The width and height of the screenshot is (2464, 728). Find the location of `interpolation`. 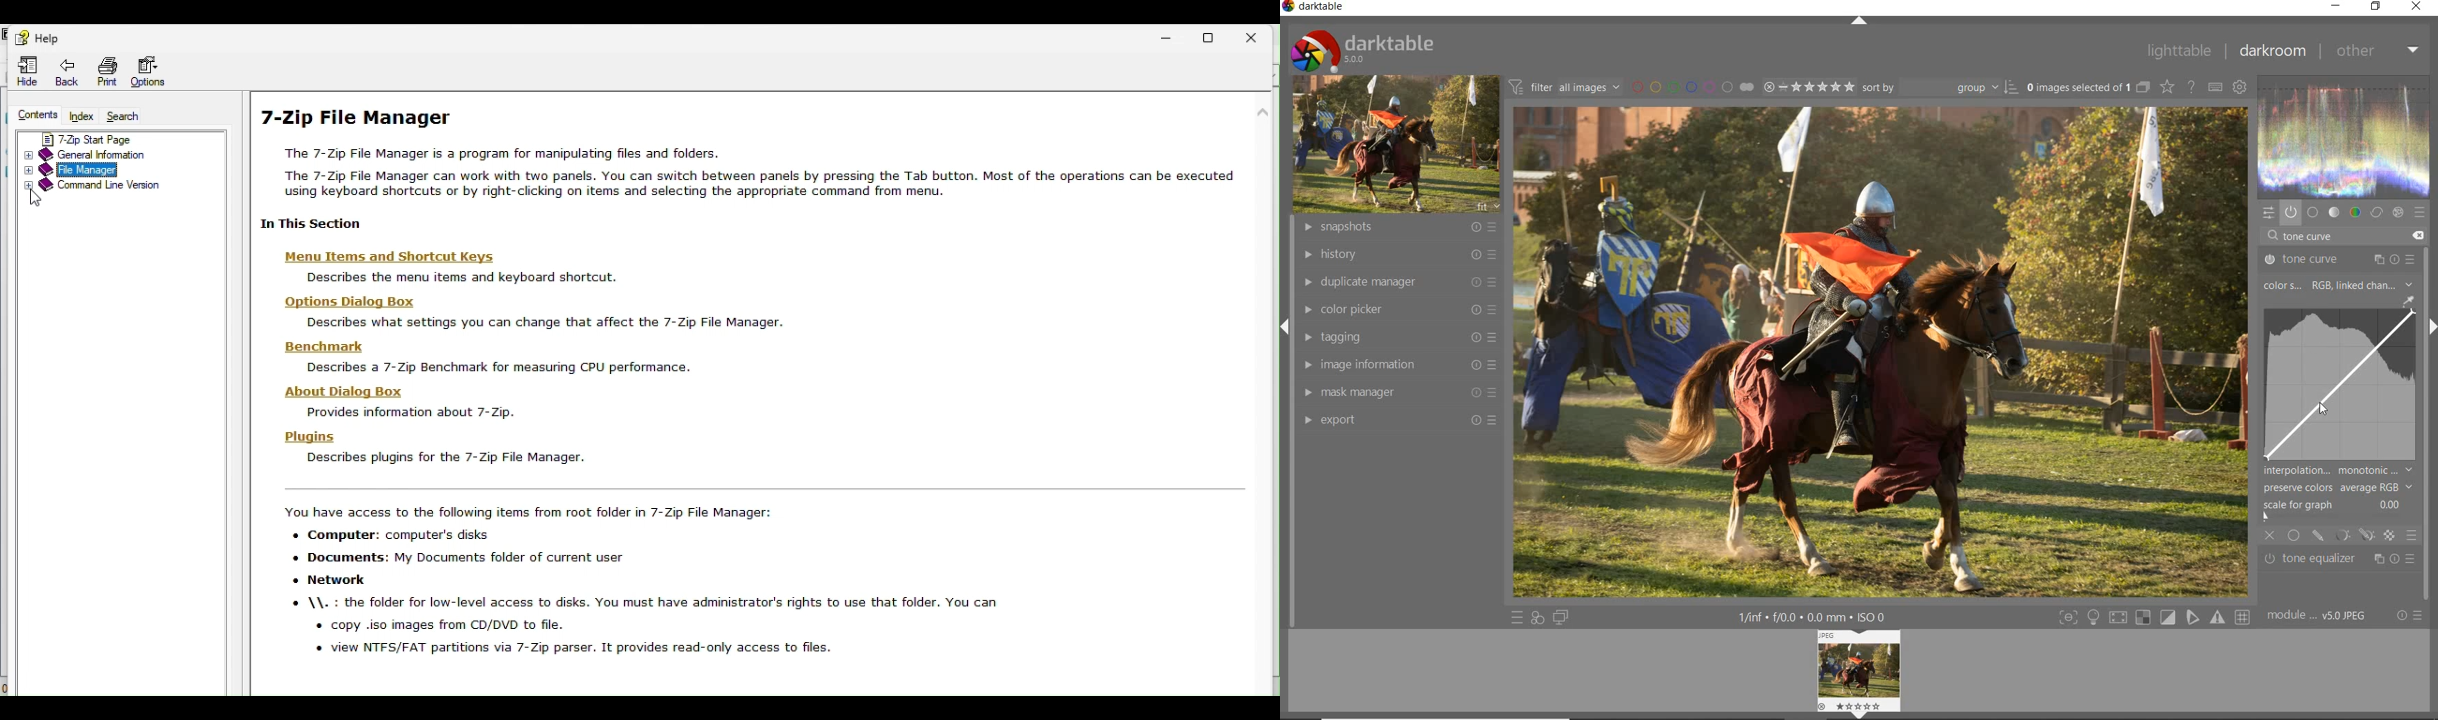

interpolation is located at coordinates (2339, 470).